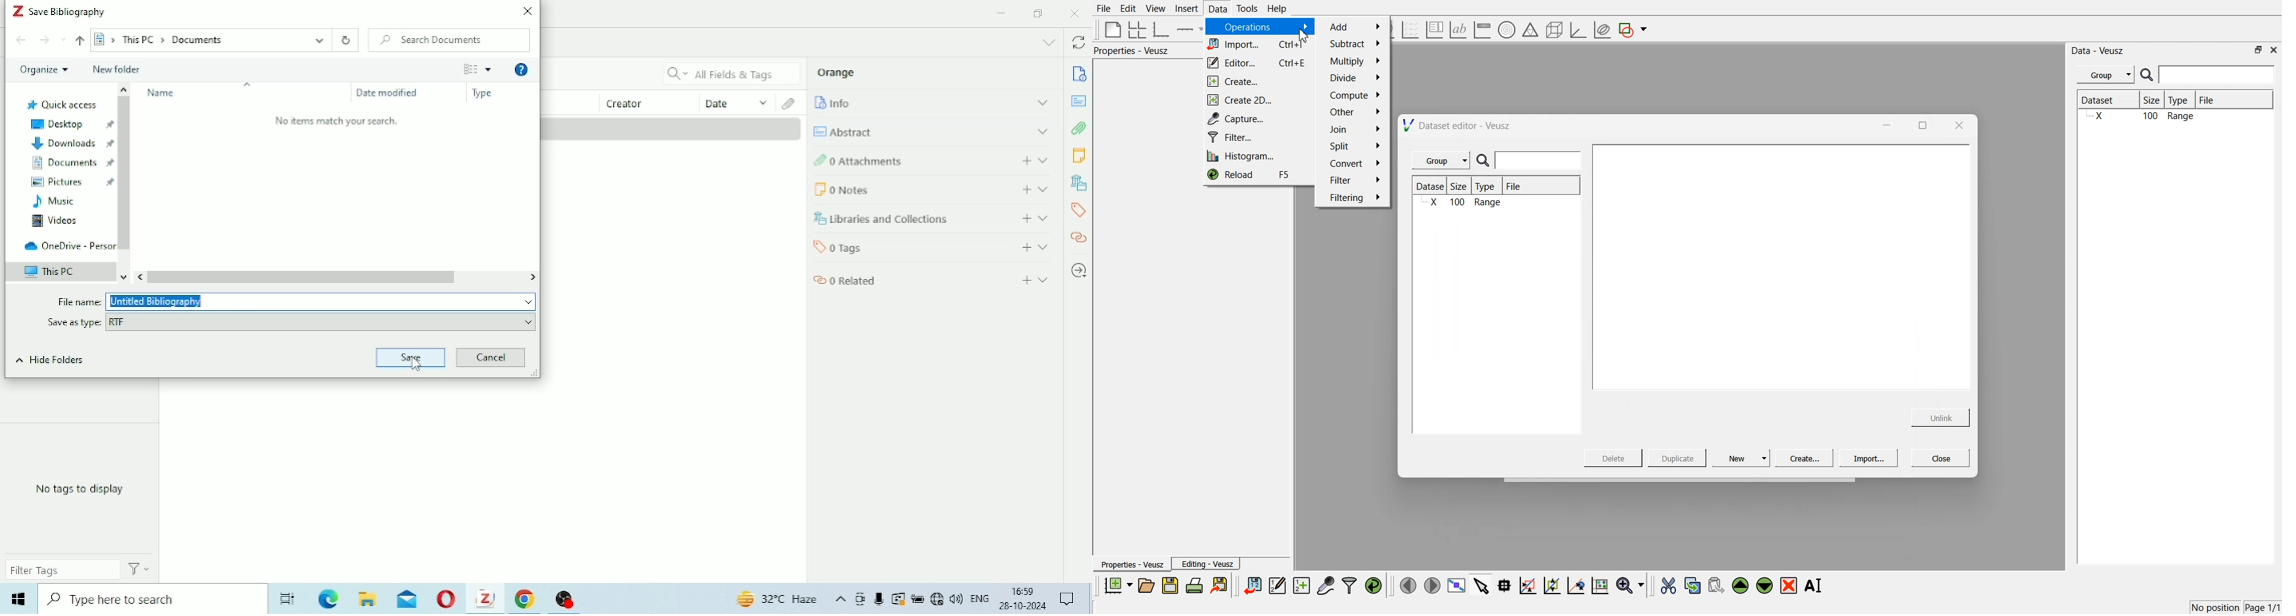  I want to click on Type, so click(1489, 186).